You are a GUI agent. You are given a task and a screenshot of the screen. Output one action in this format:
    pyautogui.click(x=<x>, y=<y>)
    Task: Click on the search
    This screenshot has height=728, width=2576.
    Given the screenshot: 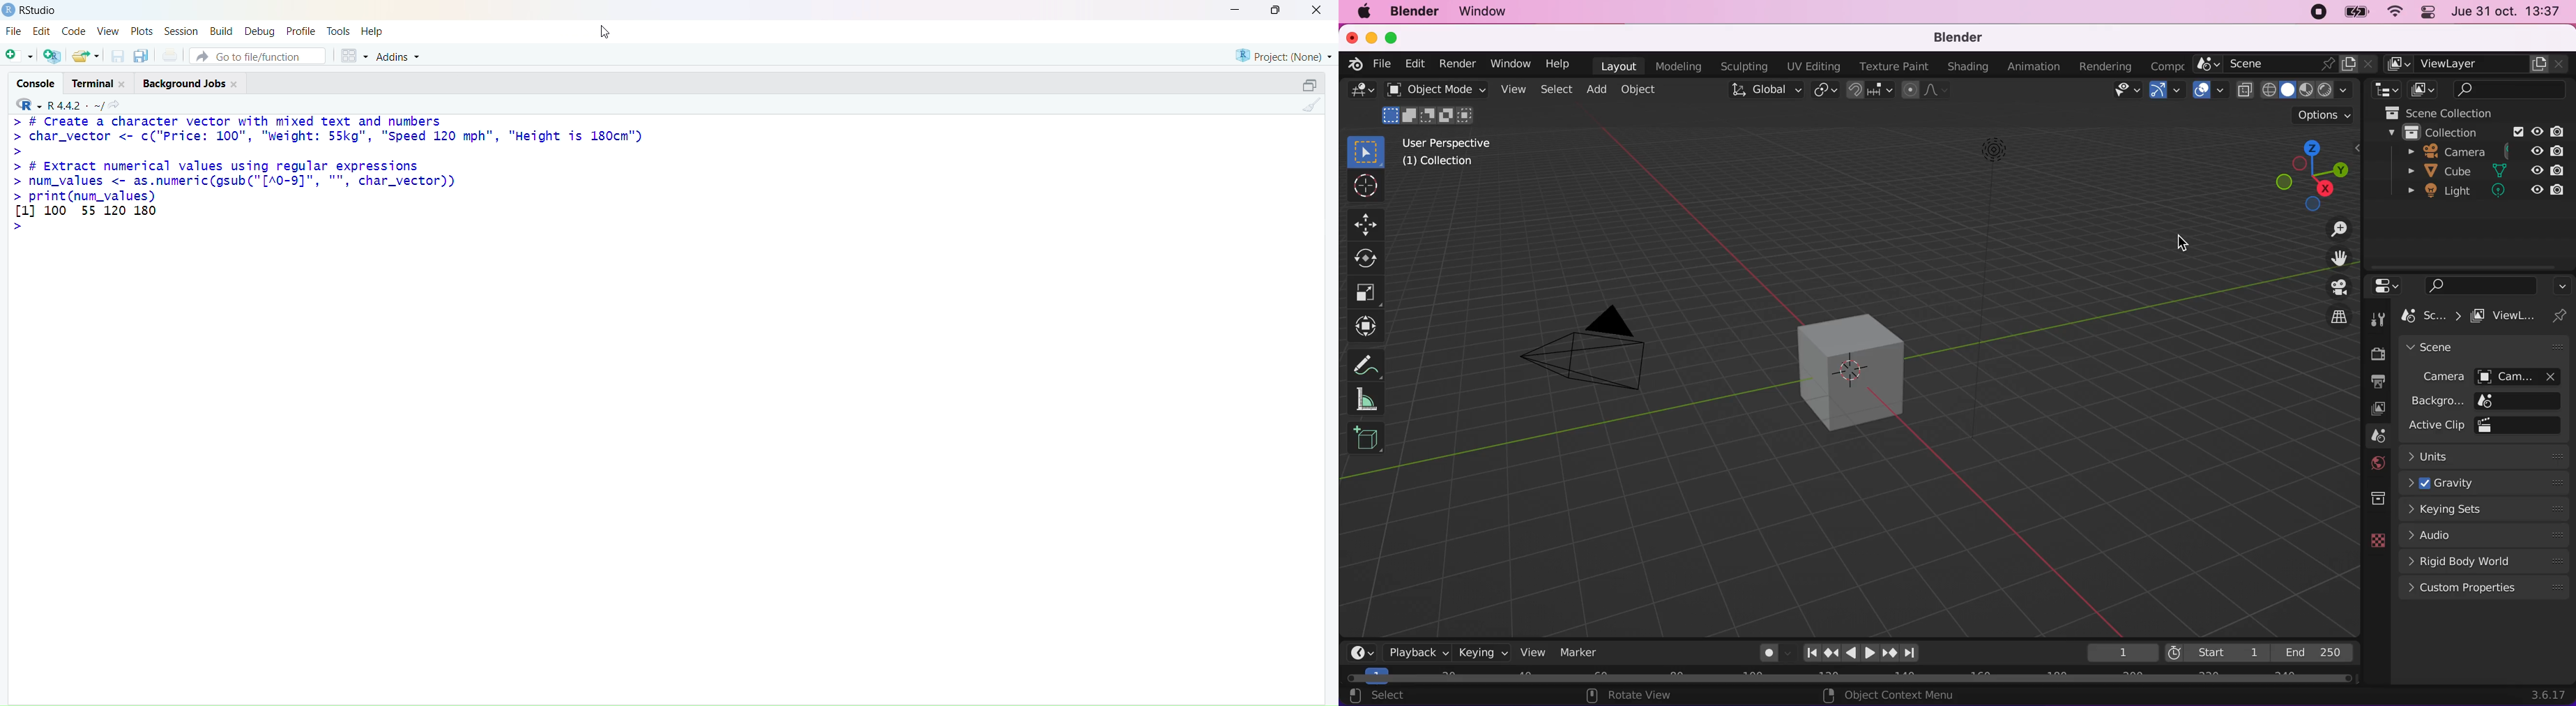 What is the action you would take?
    pyautogui.click(x=2477, y=283)
    